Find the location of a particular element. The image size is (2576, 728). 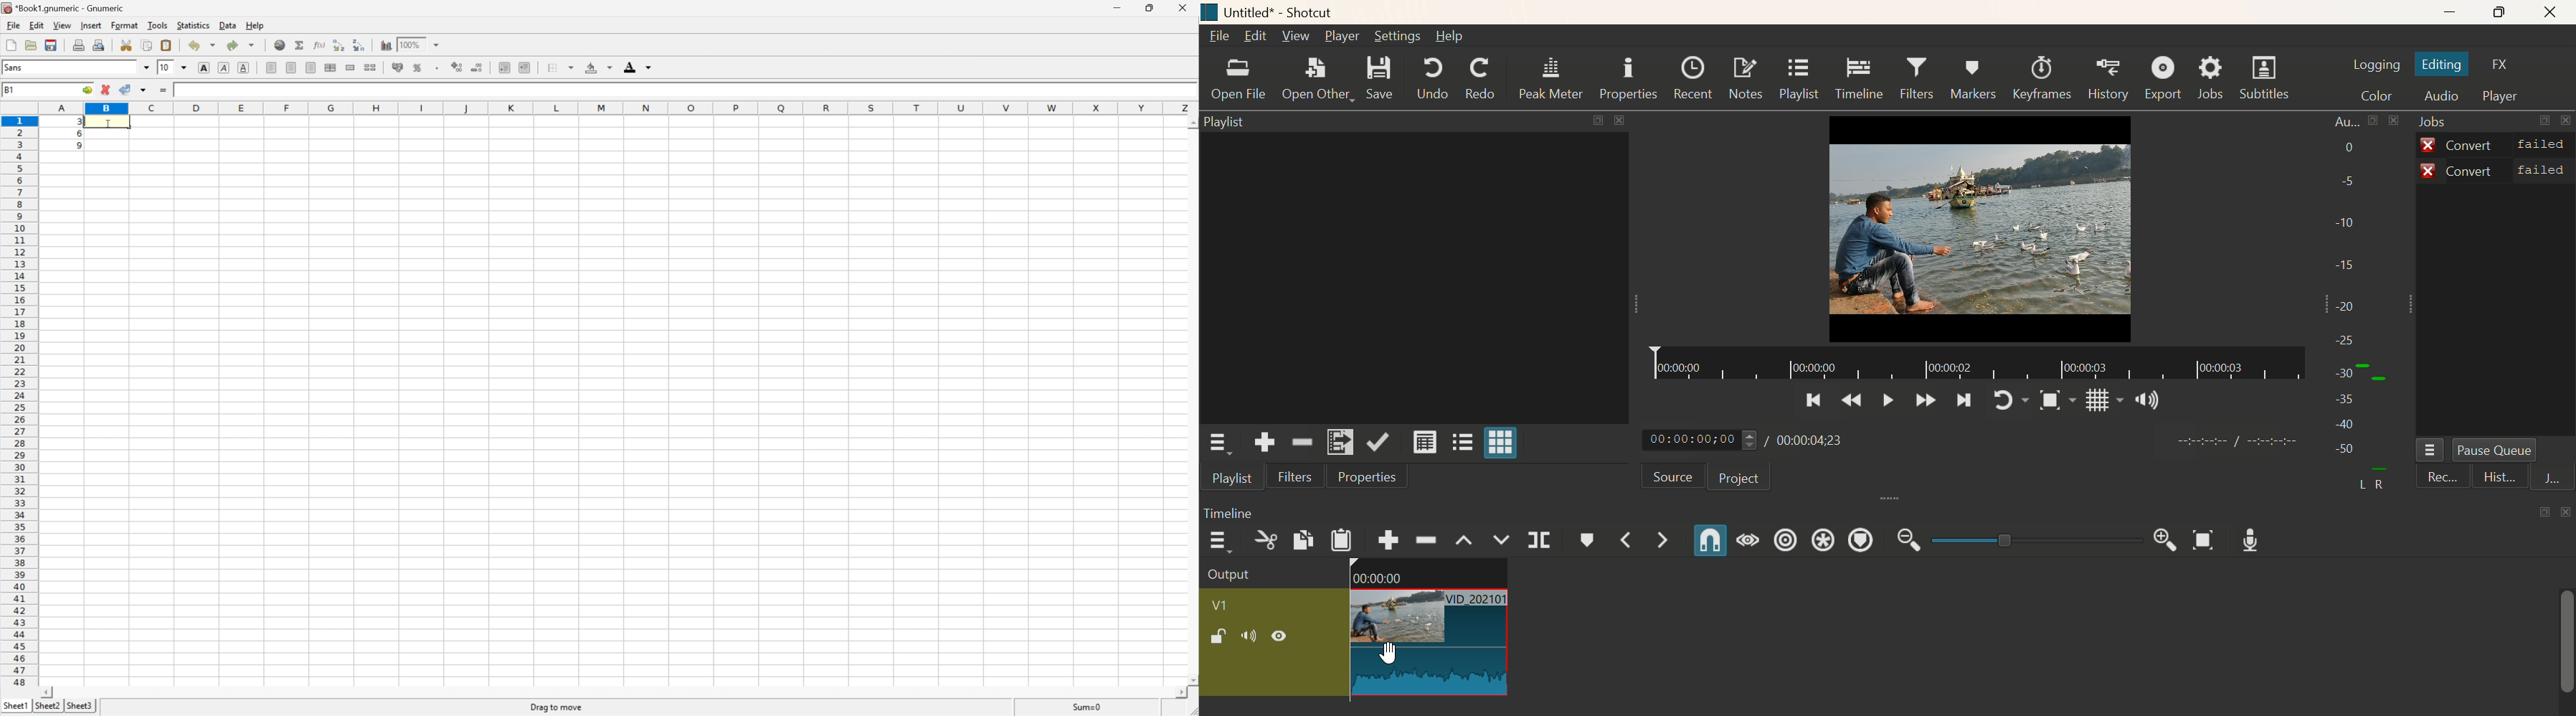

Copy is located at coordinates (1300, 542).